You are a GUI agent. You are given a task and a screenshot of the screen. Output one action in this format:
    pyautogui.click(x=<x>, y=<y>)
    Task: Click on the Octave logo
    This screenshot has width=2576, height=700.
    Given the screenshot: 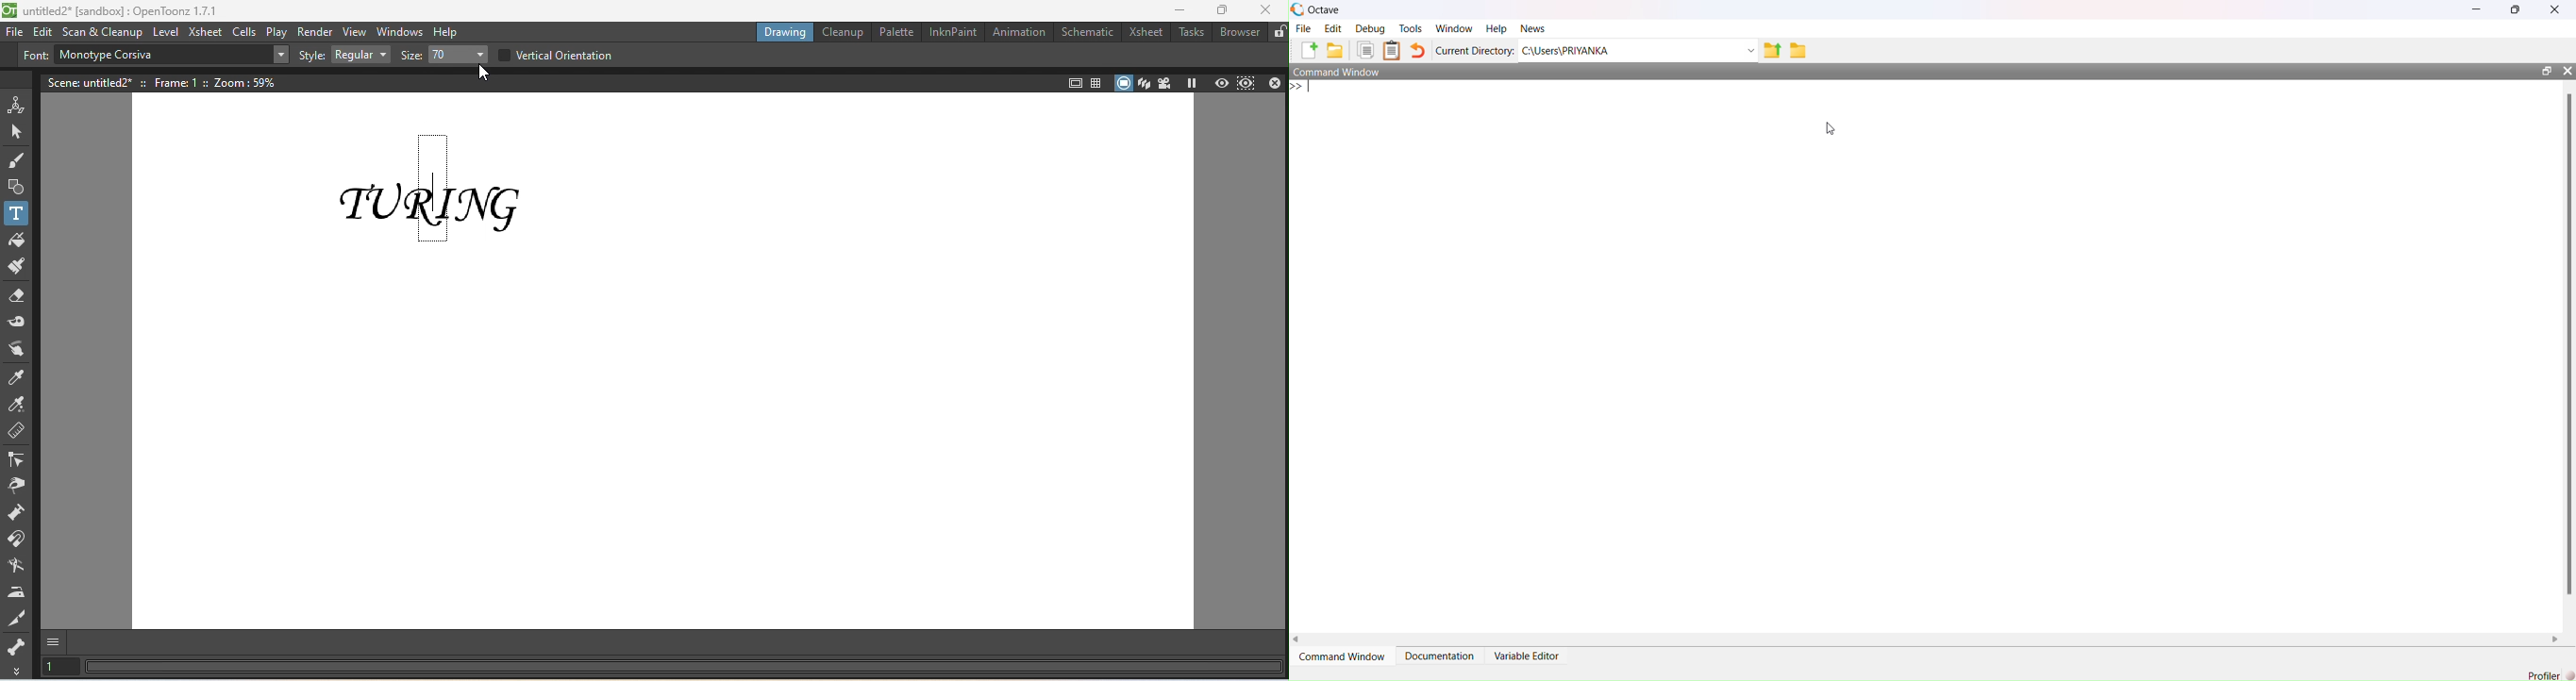 What is the action you would take?
    pyautogui.click(x=1298, y=9)
    